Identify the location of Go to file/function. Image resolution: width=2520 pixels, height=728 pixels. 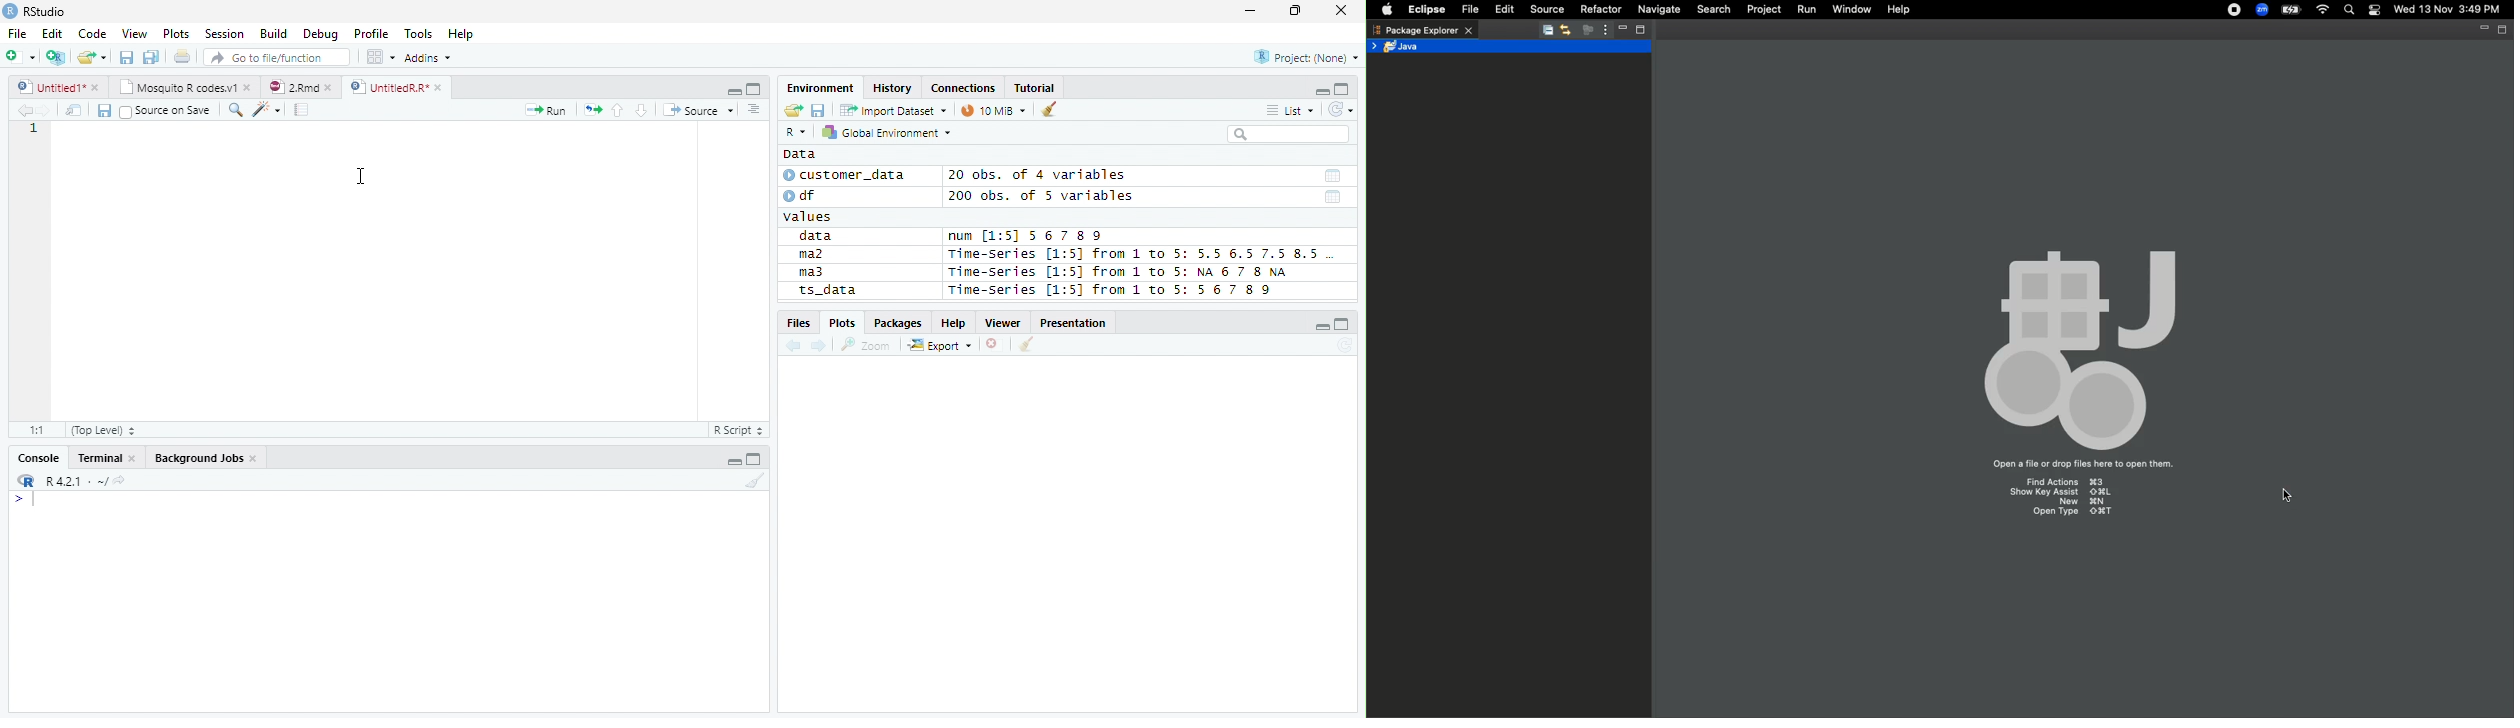
(274, 58).